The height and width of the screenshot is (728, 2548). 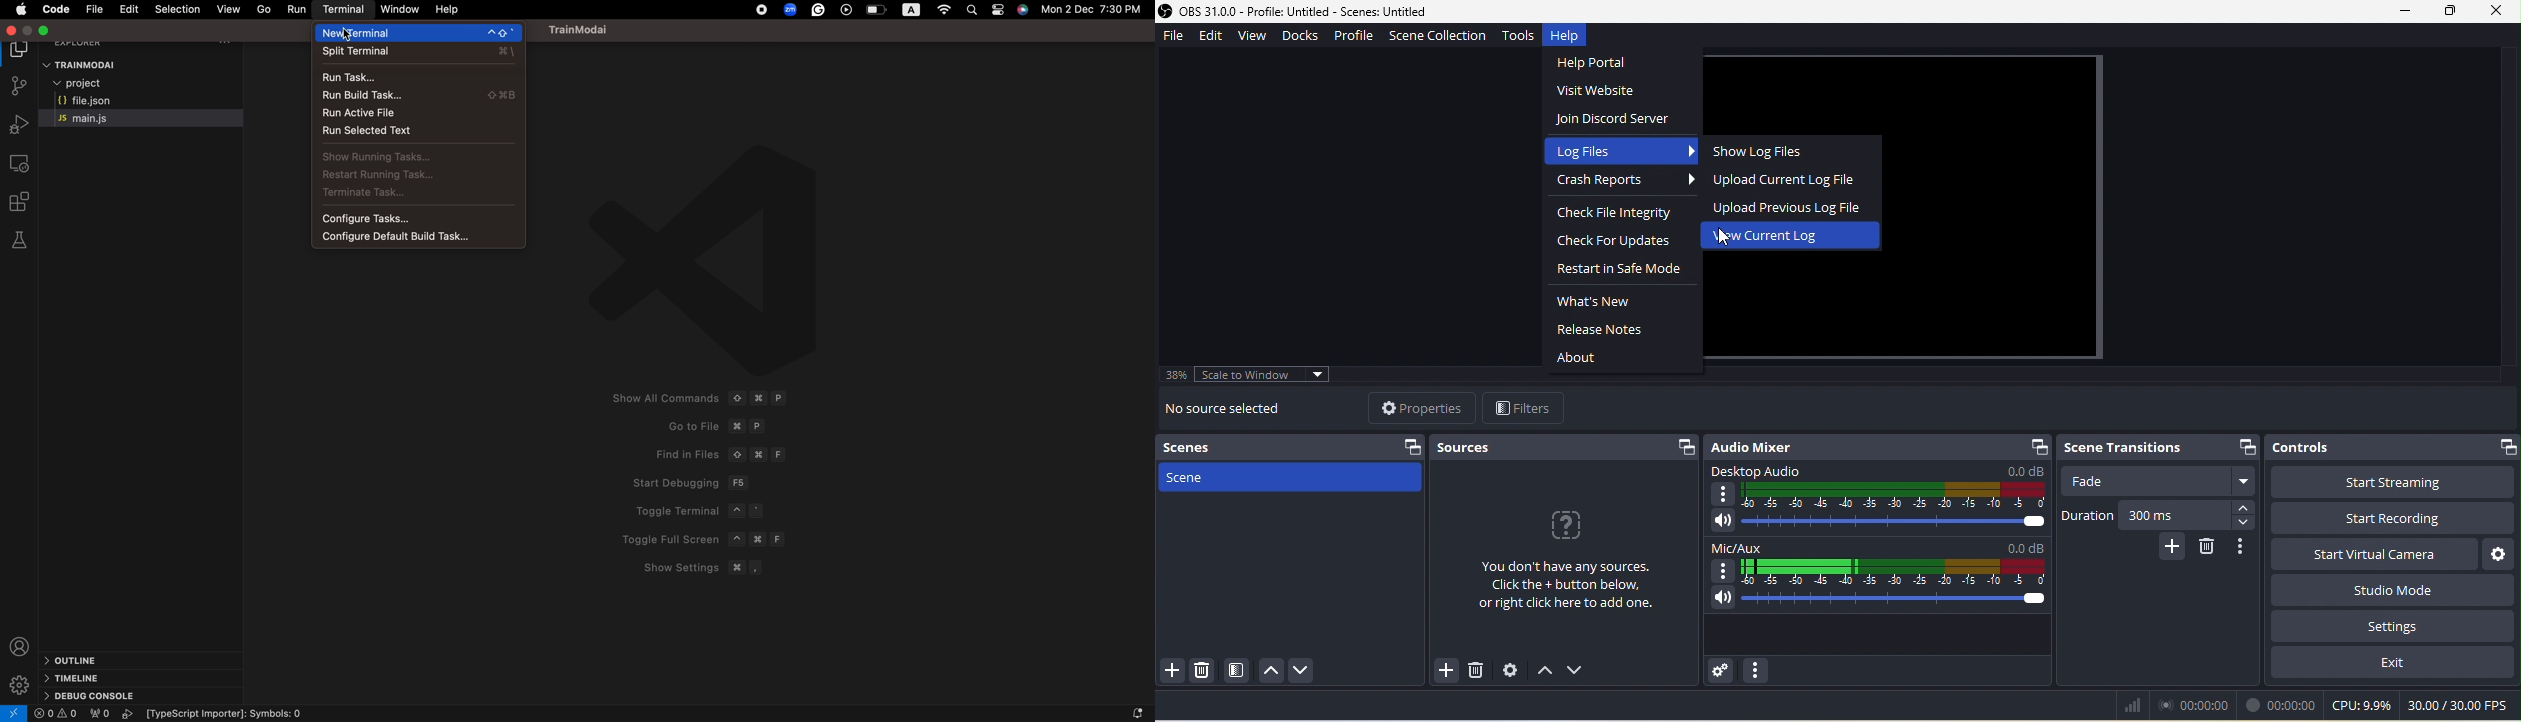 What do you see at coordinates (1727, 240) in the screenshot?
I see `Pointer` at bounding box center [1727, 240].